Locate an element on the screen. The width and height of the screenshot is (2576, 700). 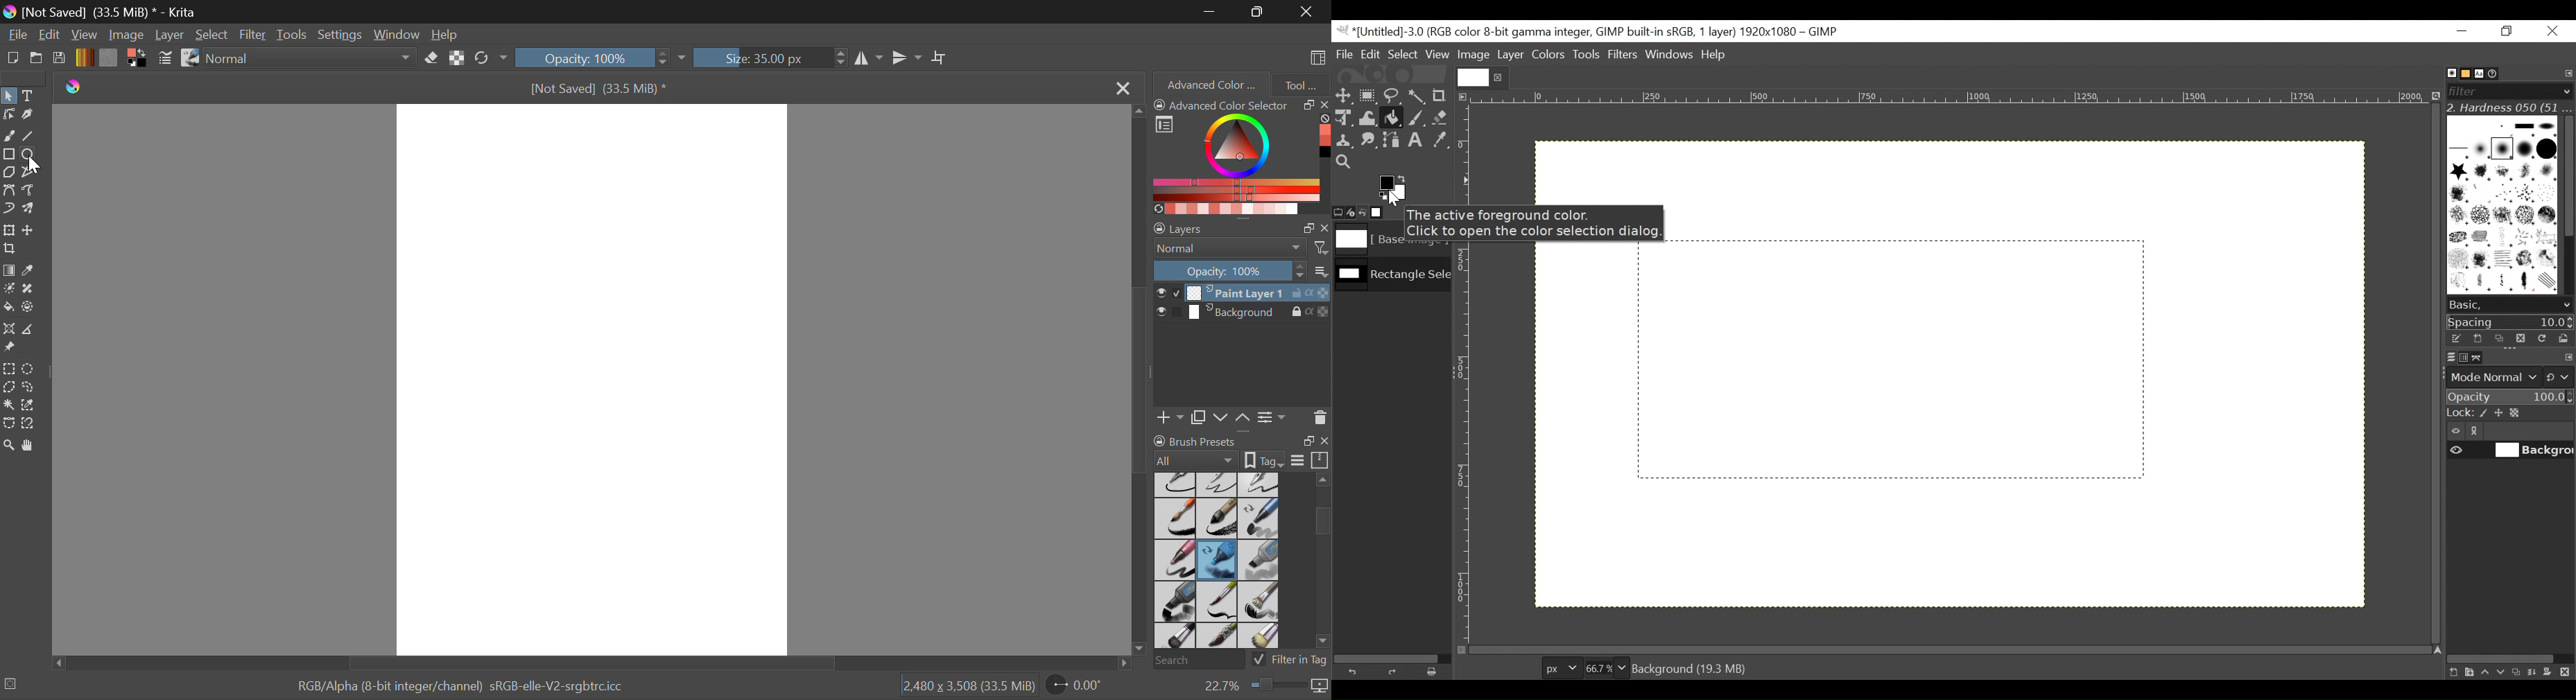
Refresh is located at coordinates (2541, 337).